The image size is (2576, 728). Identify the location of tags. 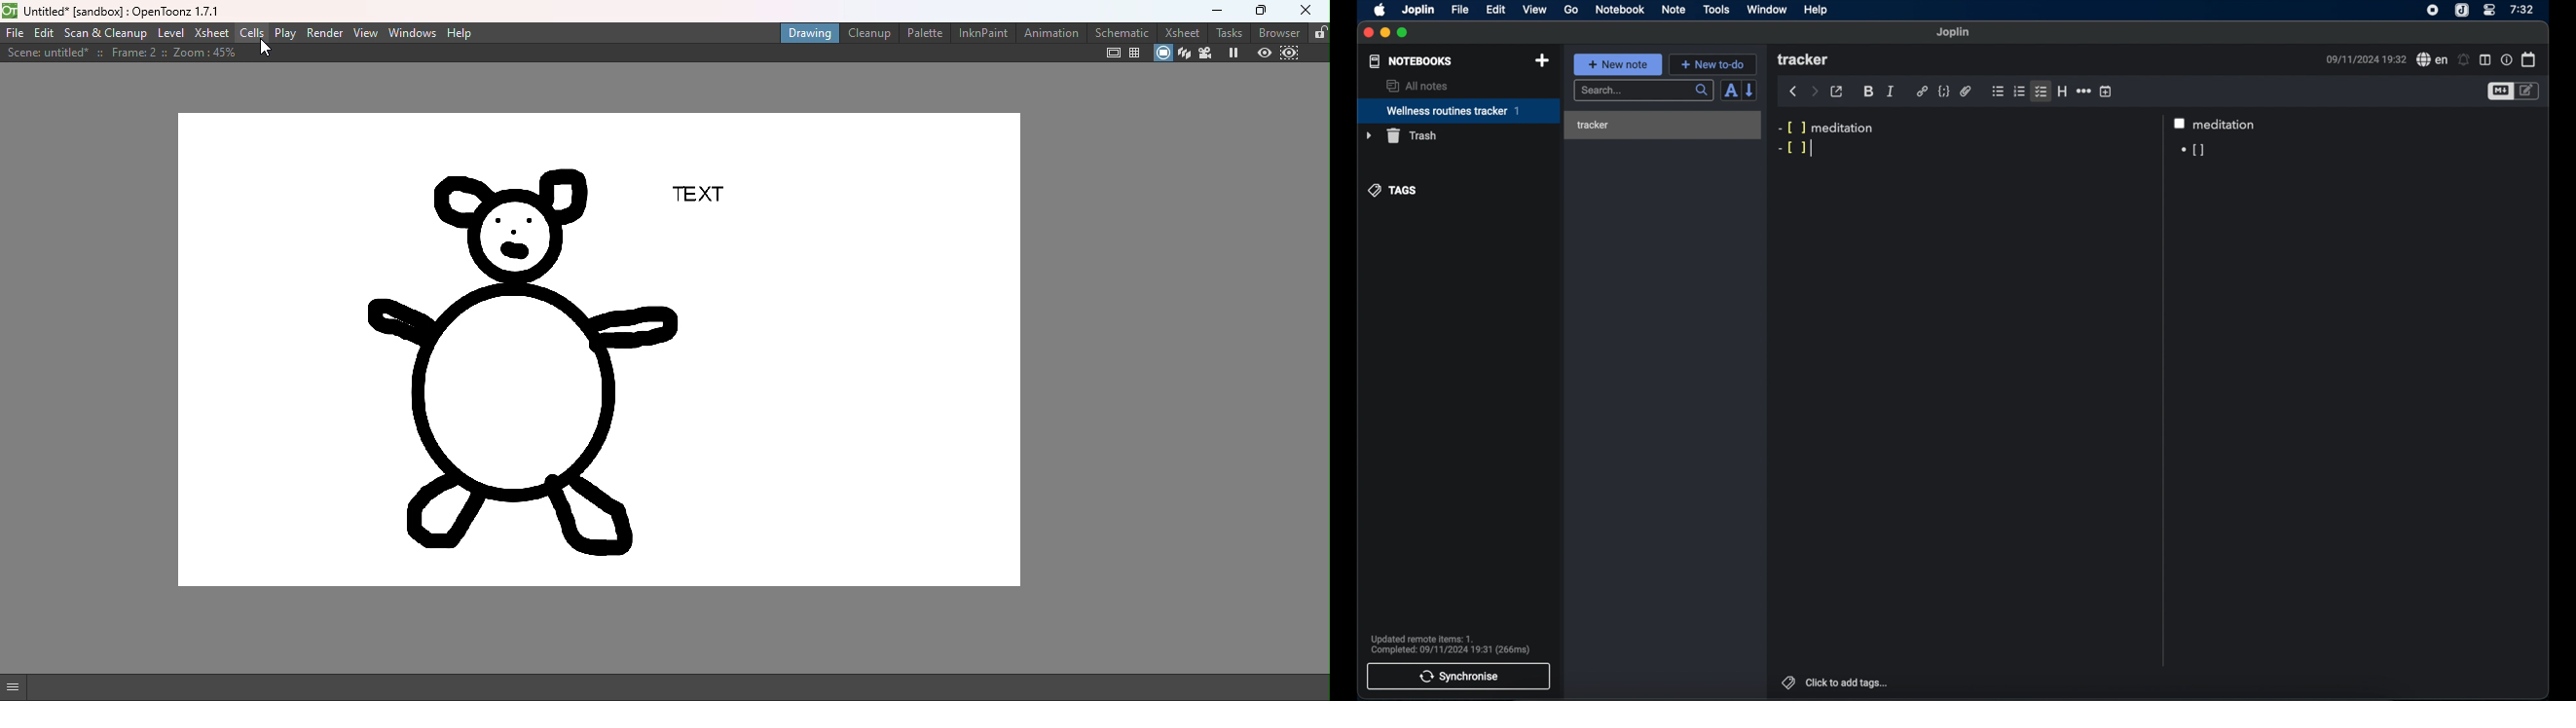
(1786, 681).